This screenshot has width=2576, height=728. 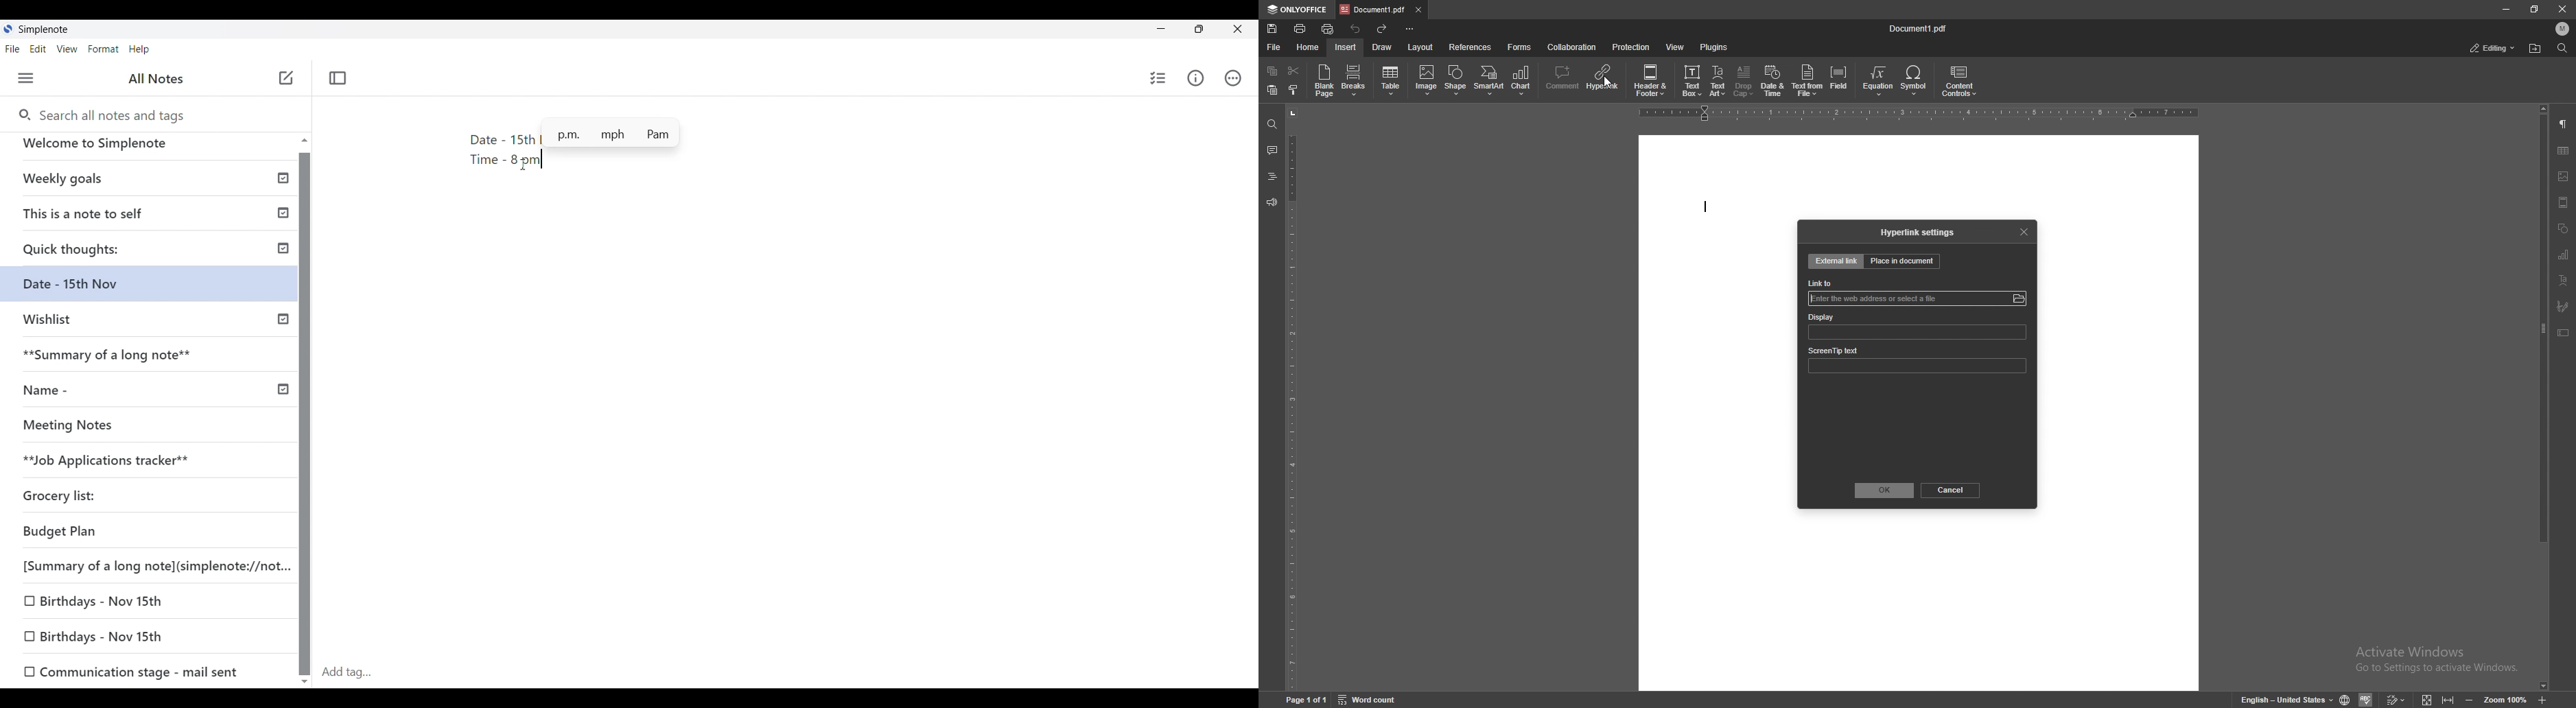 What do you see at coordinates (1271, 123) in the screenshot?
I see `find` at bounding box center [1271, 123].